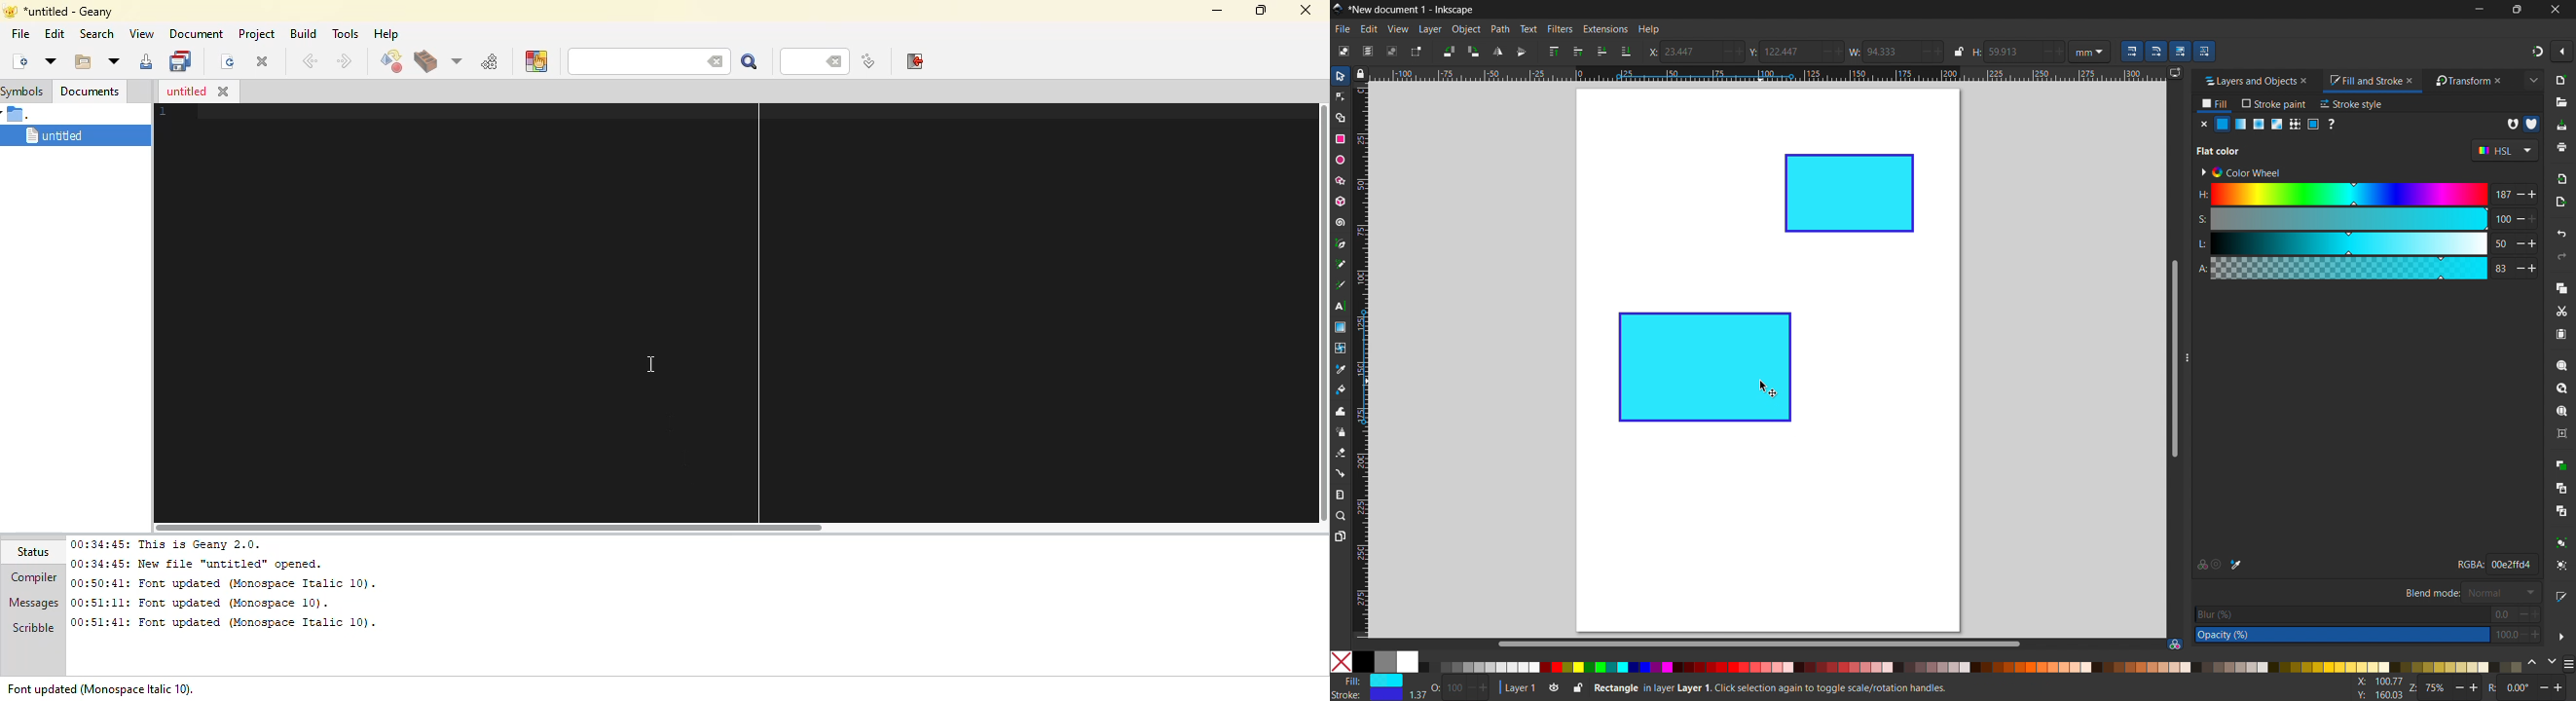 The height and width of the screenshot is (728, 2576). Describe the element at coordinates (2561, 637) in the screenshot. I see `more options` at that location.